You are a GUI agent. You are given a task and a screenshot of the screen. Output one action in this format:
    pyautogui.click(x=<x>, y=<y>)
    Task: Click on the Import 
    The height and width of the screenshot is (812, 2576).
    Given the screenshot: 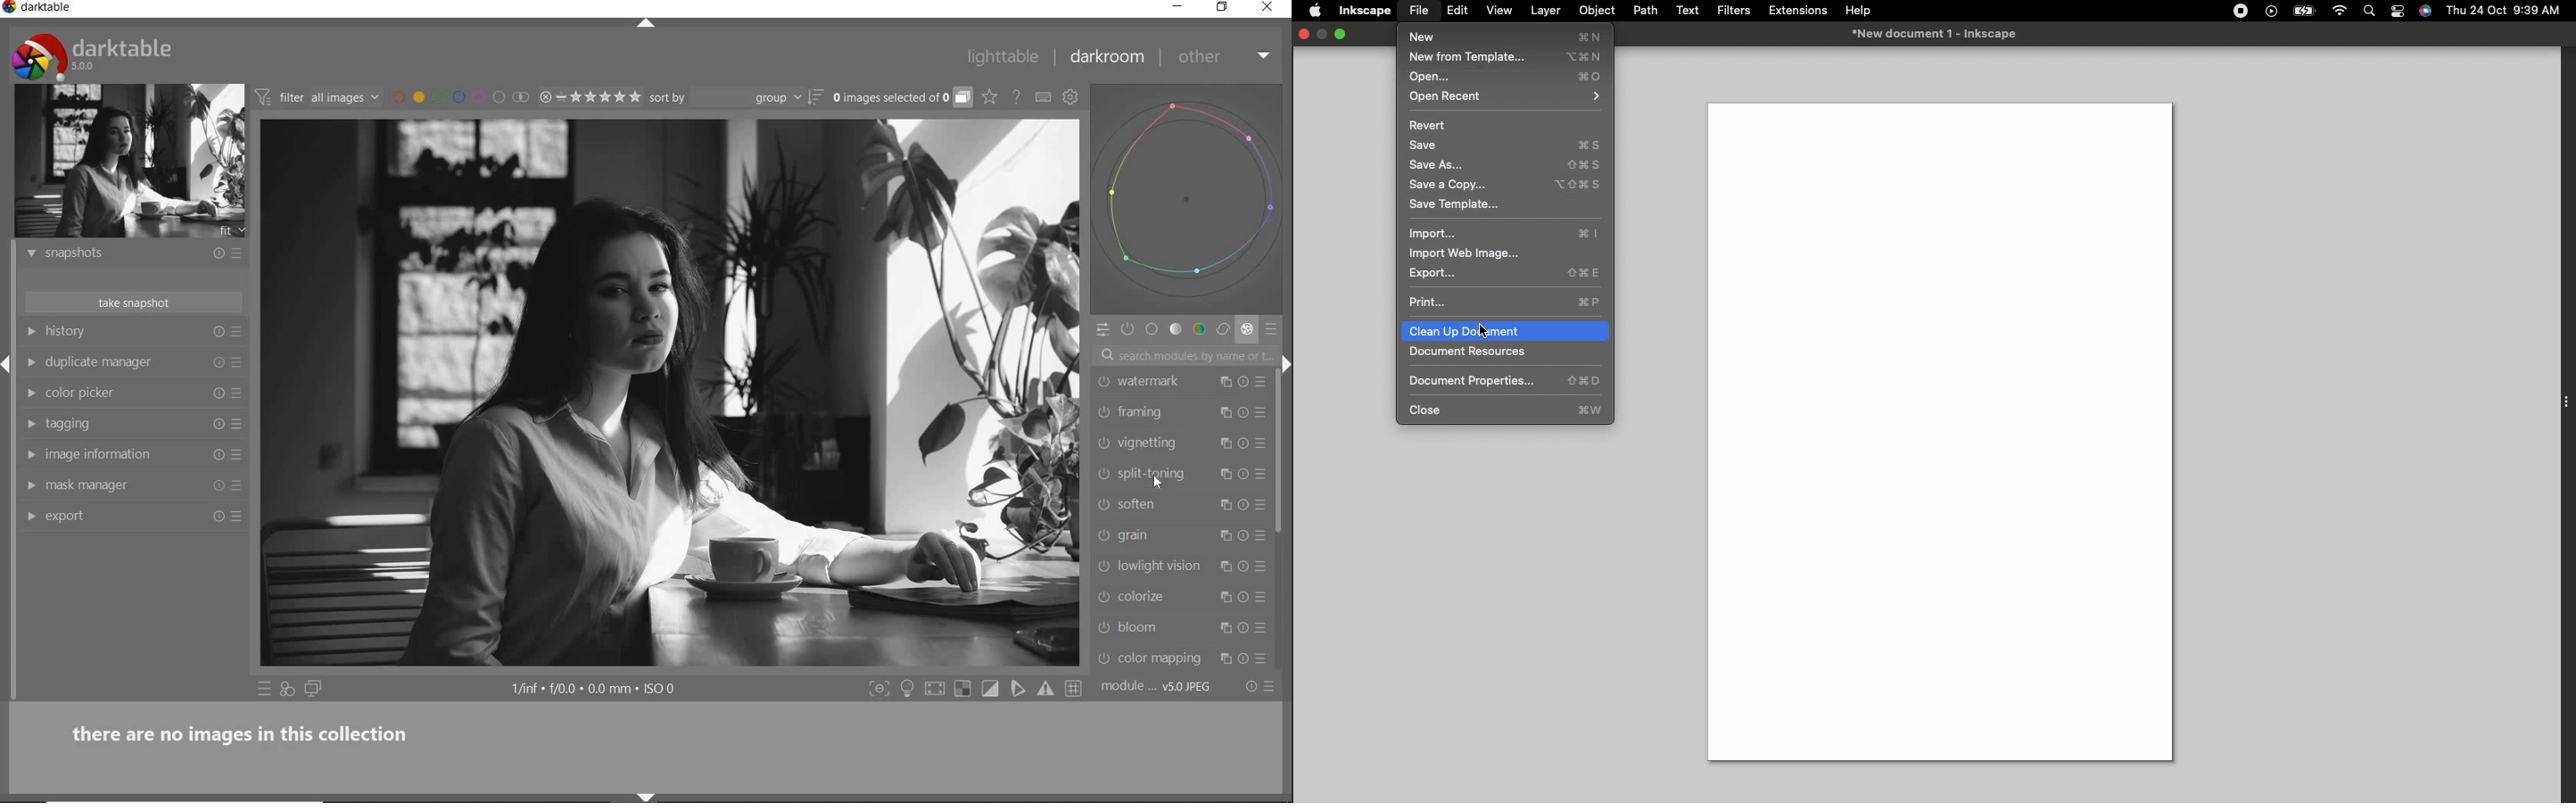 What is the action you would take?
    pyautogui.click(x=1506, y=235)
    